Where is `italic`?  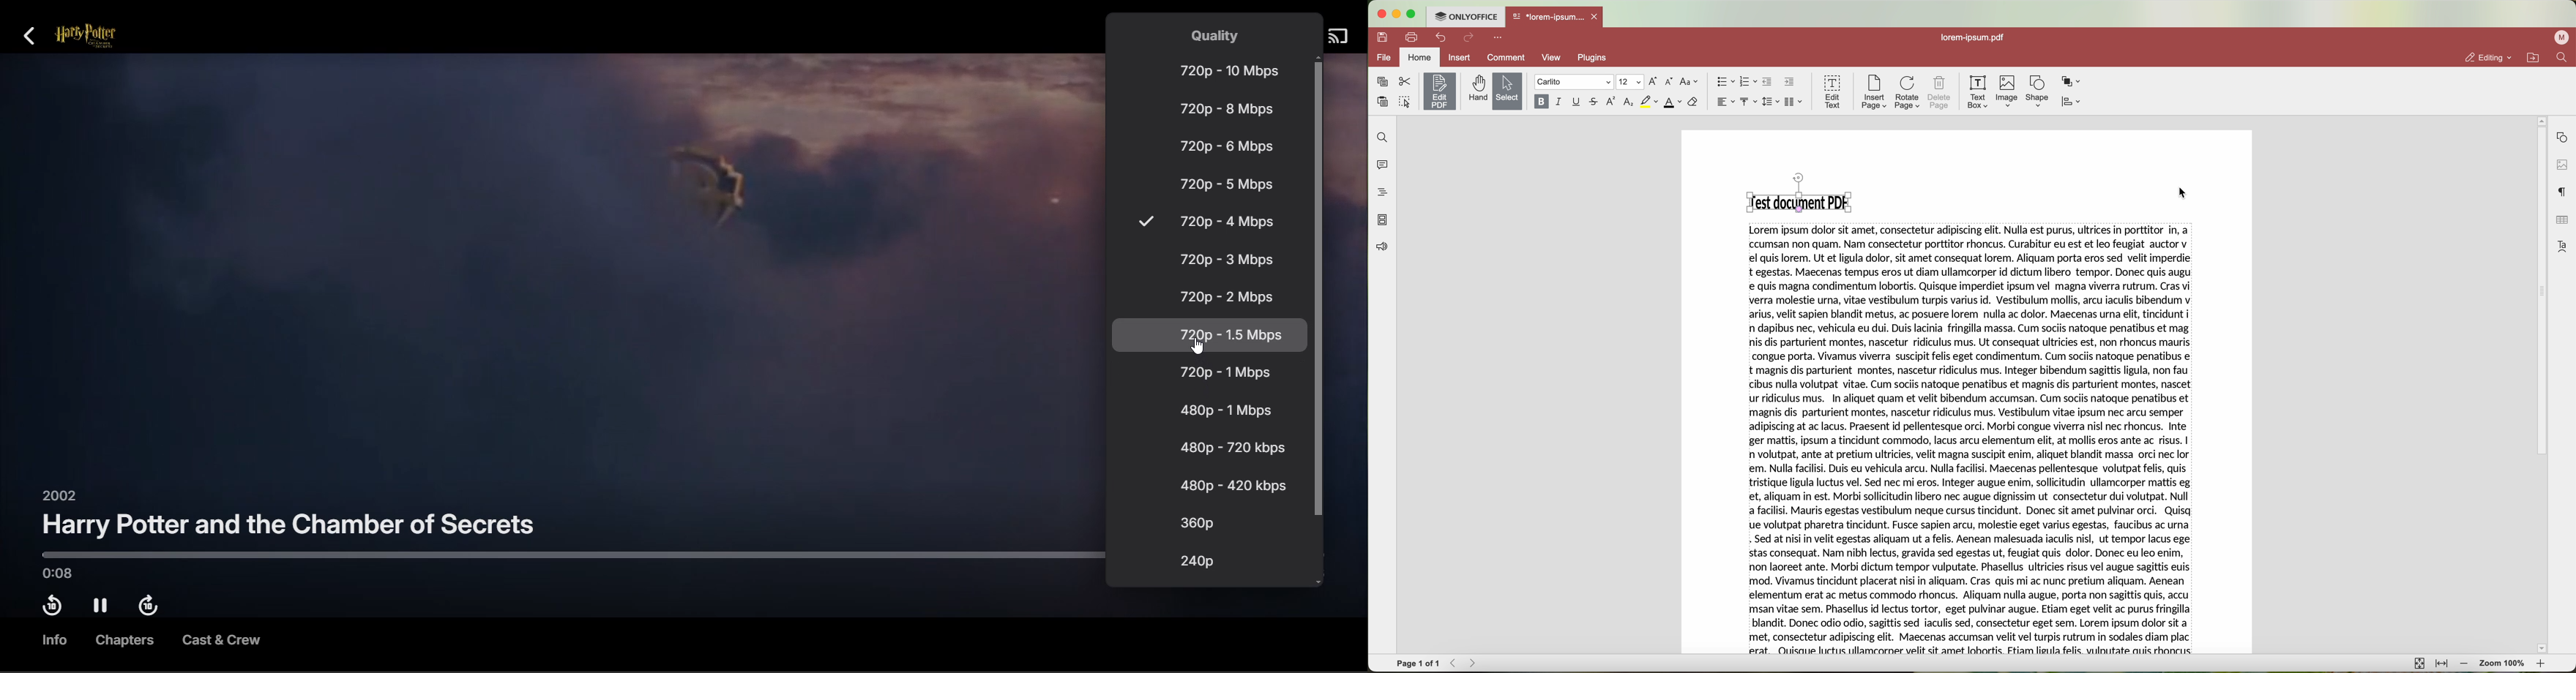
italic is located at coordinates (1560, 102).